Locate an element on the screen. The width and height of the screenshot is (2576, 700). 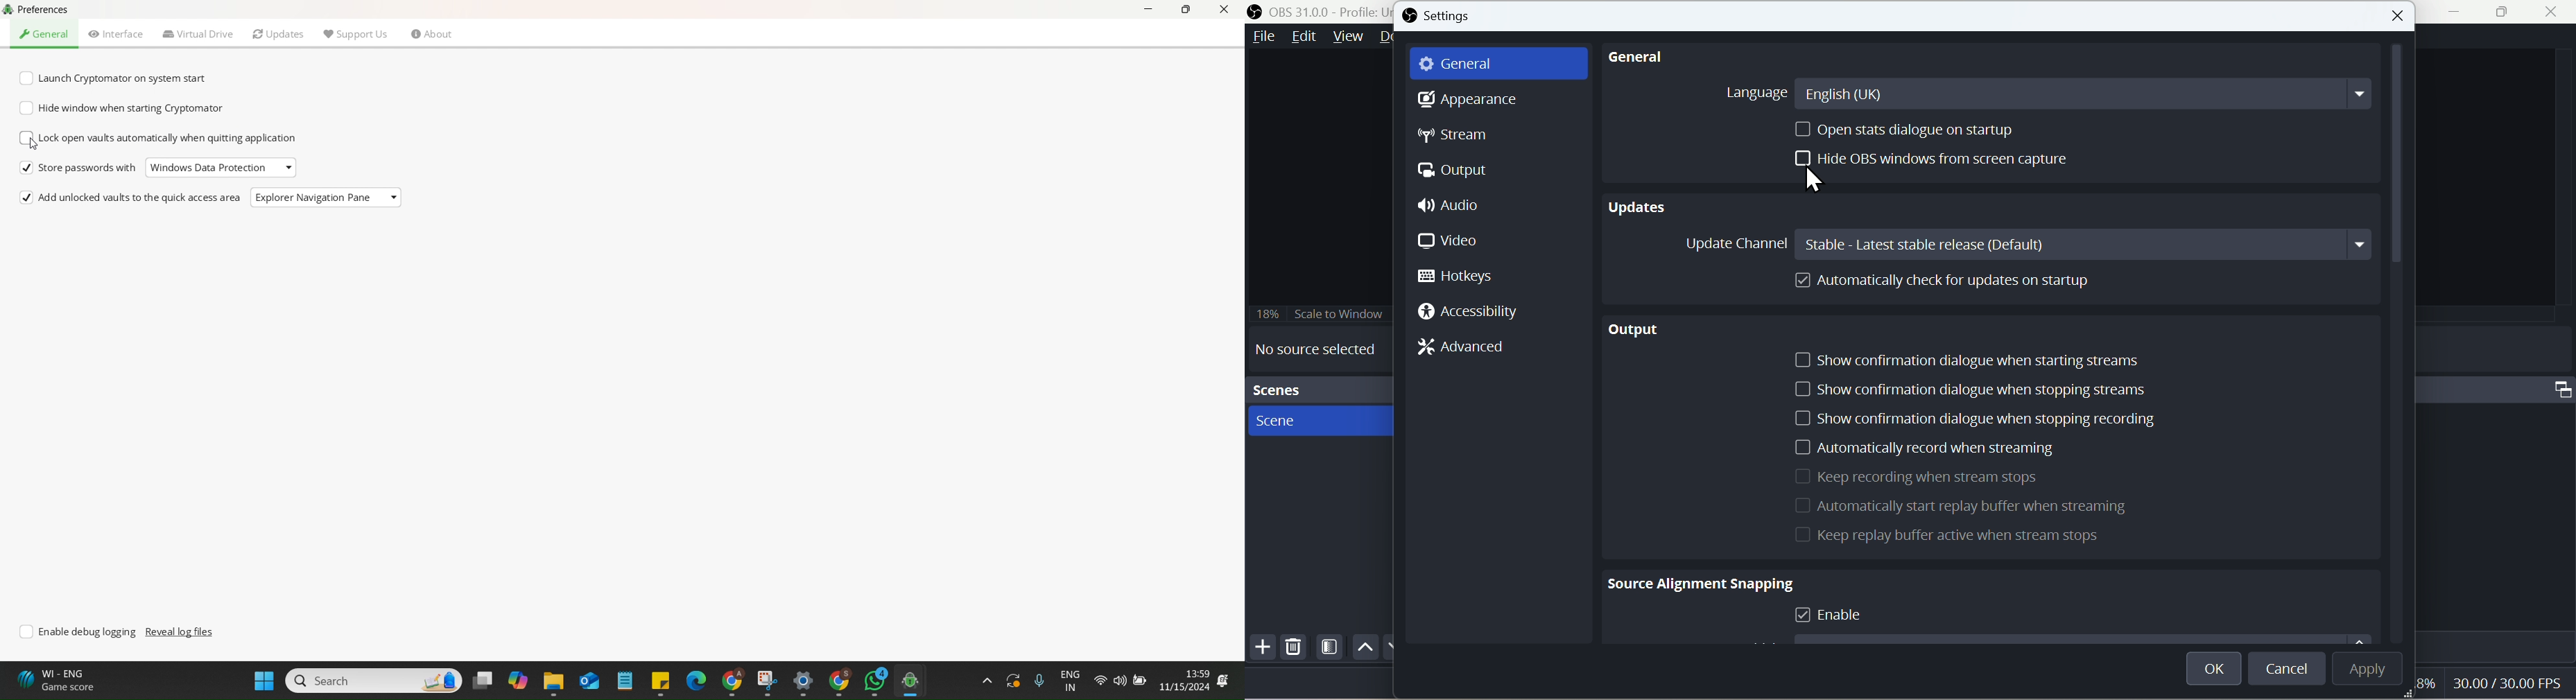
Audio is located at coordinates (1460, 203).